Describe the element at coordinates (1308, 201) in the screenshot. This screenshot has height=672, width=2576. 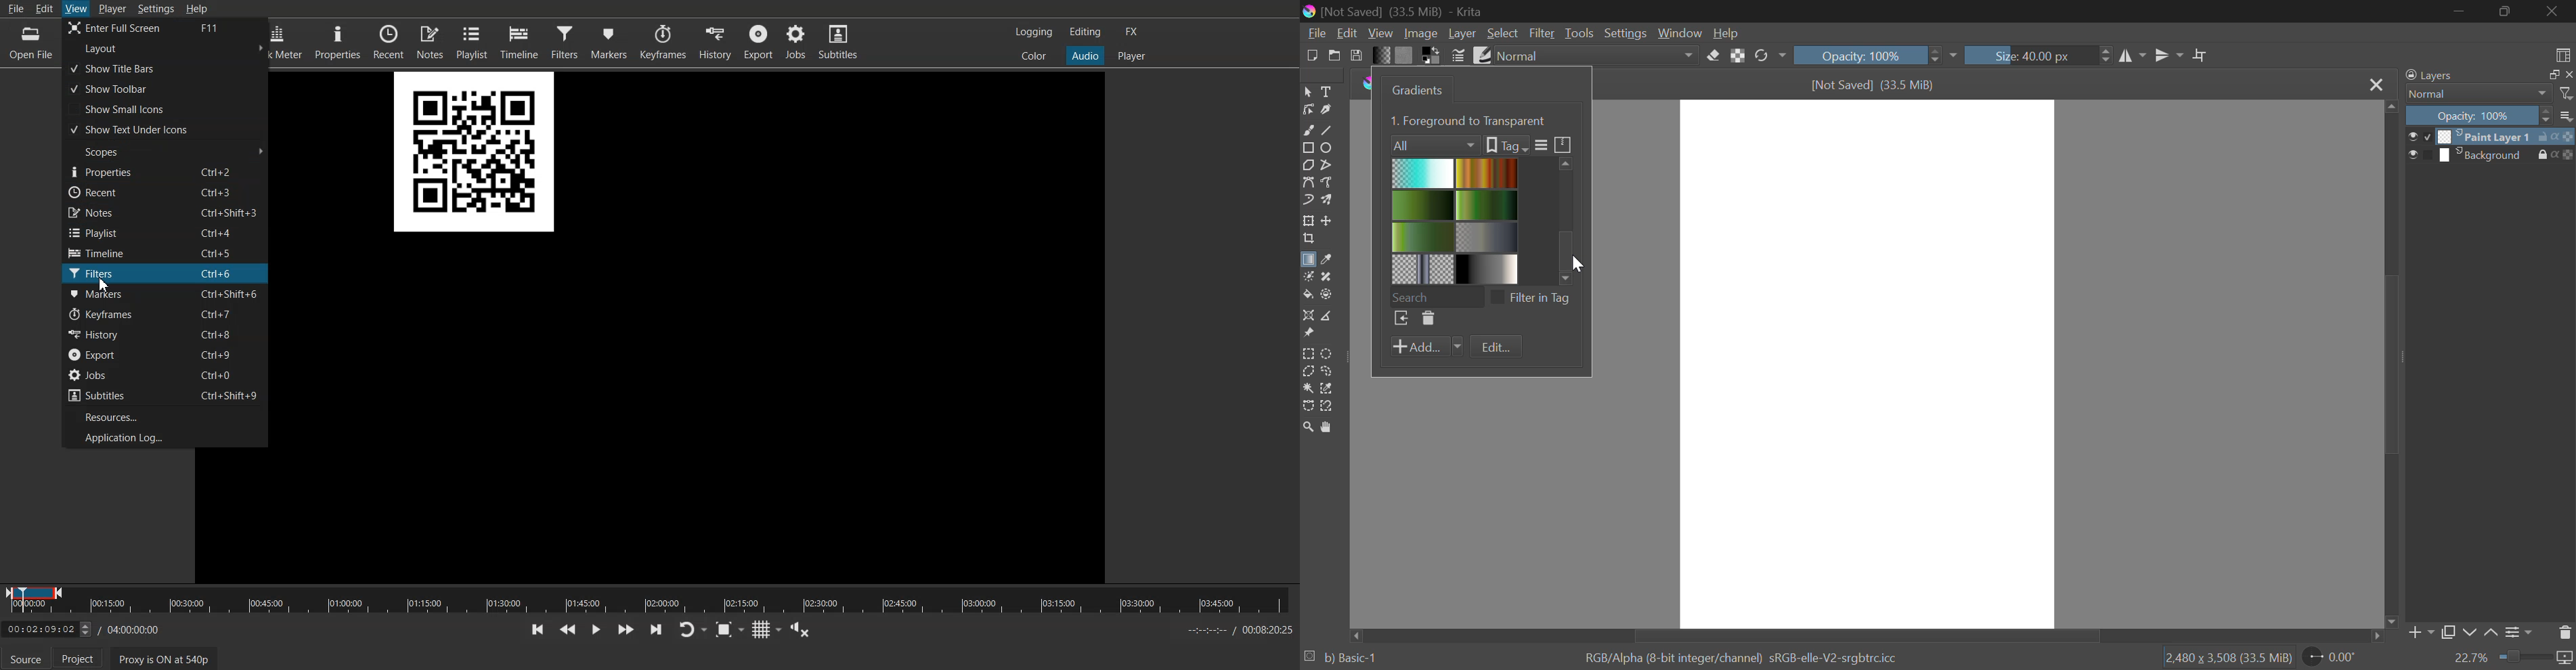
I see `Dynamic Brush Tool` at that location.